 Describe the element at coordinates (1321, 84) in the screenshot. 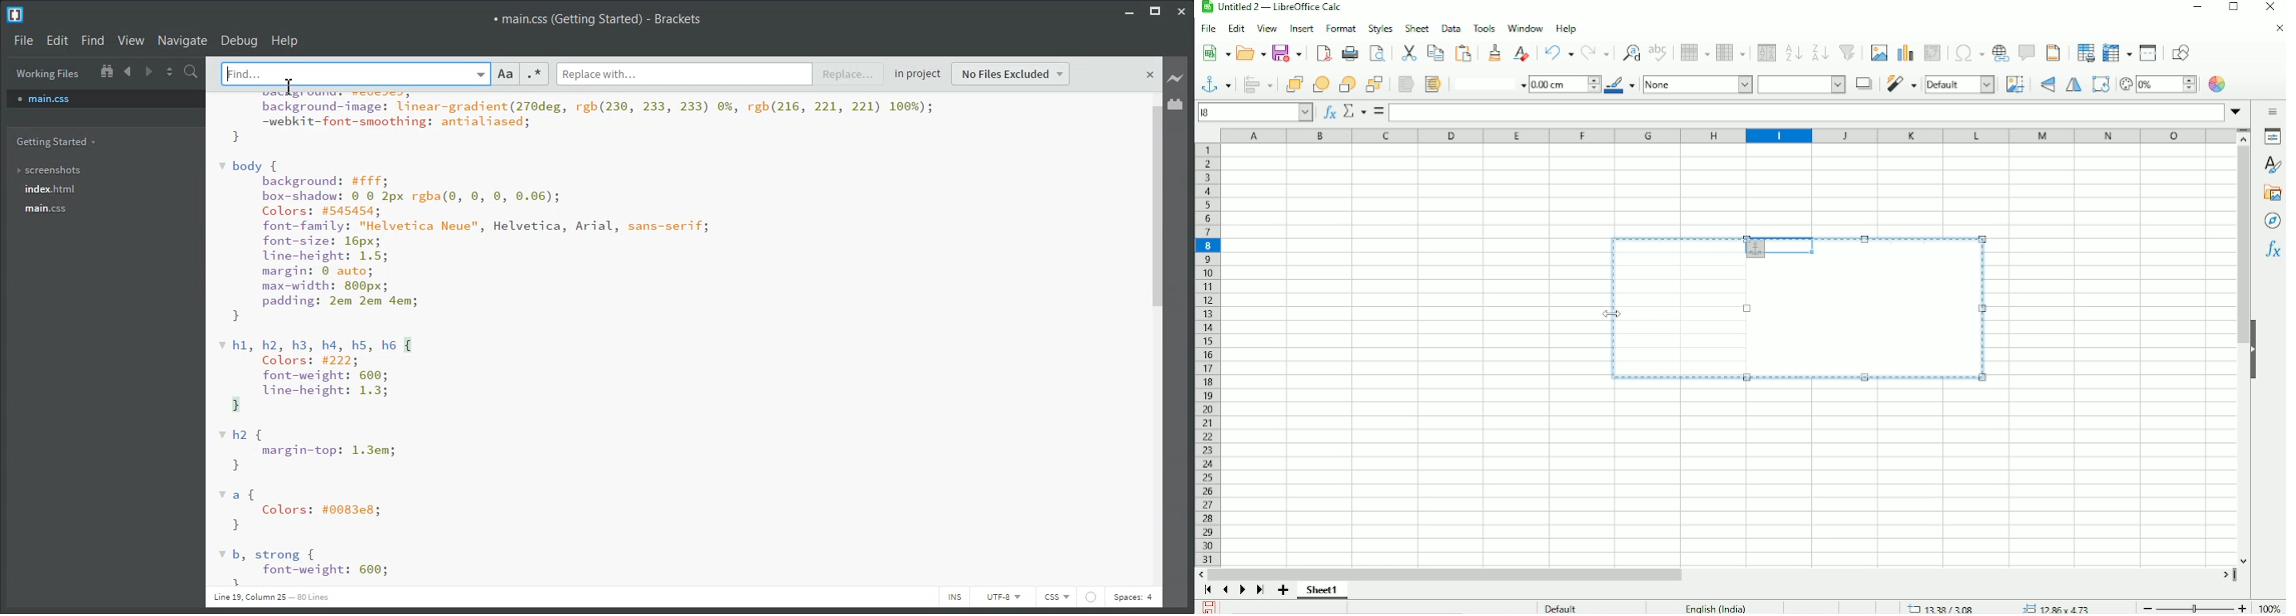

I see `Forward one` at that location.